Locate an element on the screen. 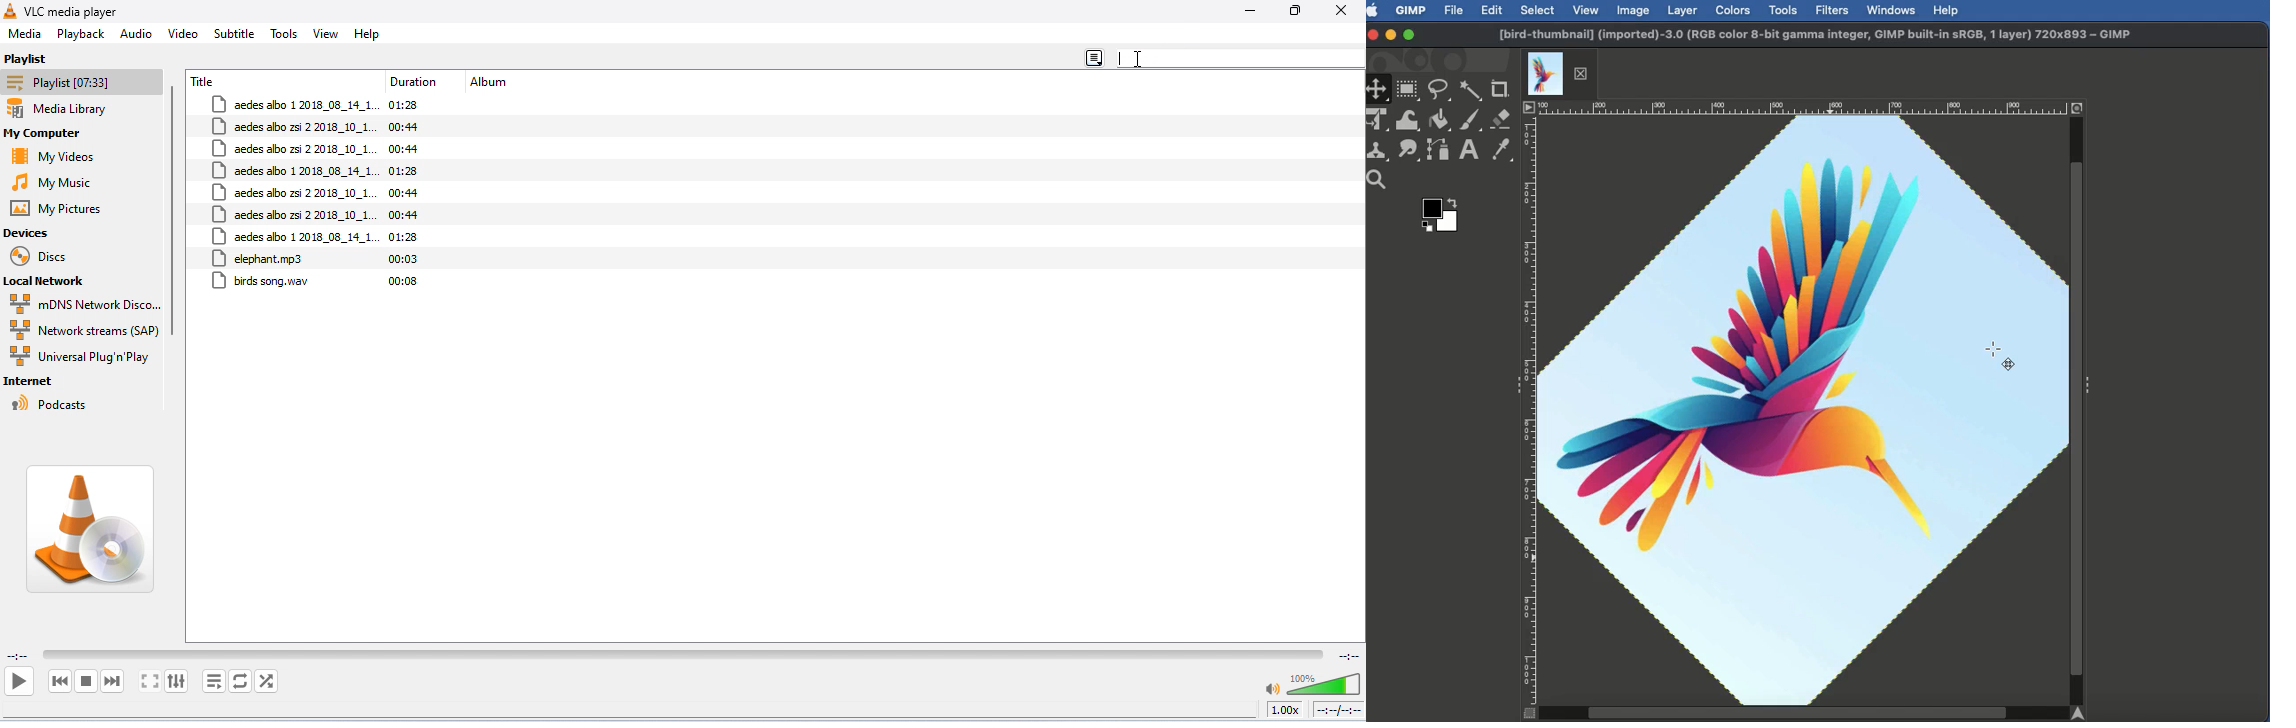 This screenshot has height=728, width=2296. Tools is located at coordinates (1783, 11).